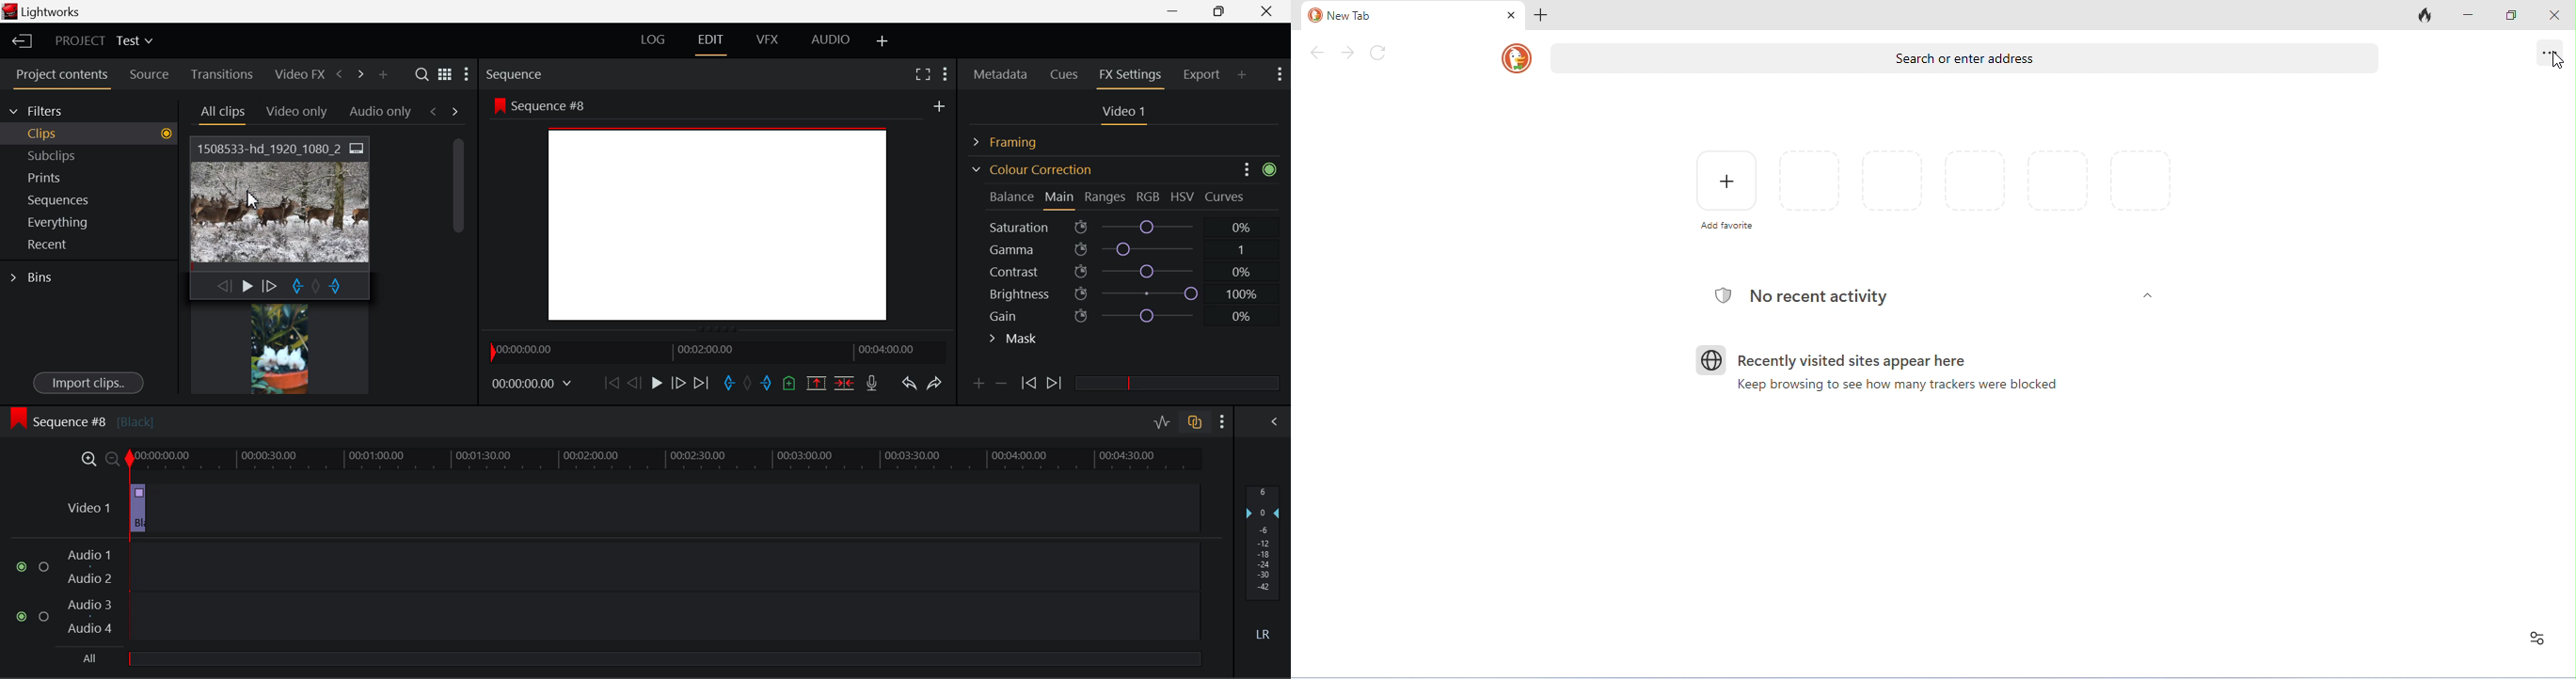 Image resolution: width=2576 pixels, height=700 pixels. I want to click on FX Settings Panel Open, so click(1131, 76).